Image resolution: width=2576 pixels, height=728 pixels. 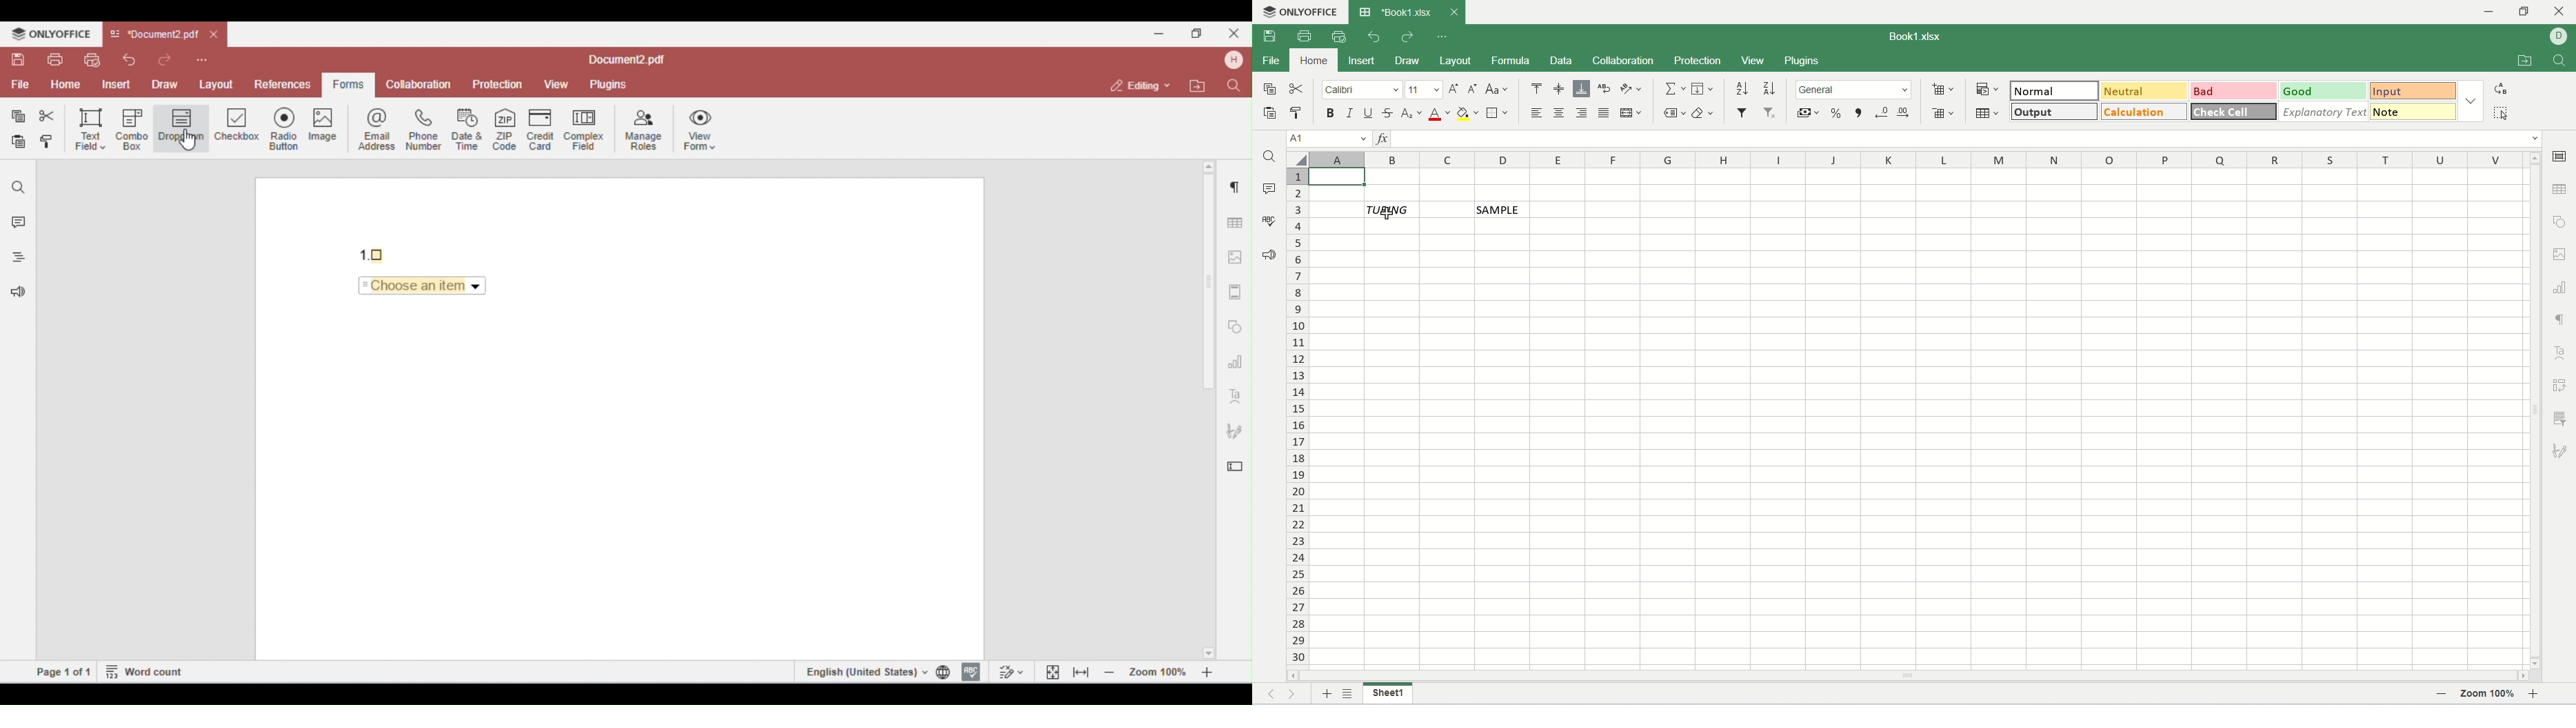 I want to click on vertical scroll, so click(x=2535, y=410).